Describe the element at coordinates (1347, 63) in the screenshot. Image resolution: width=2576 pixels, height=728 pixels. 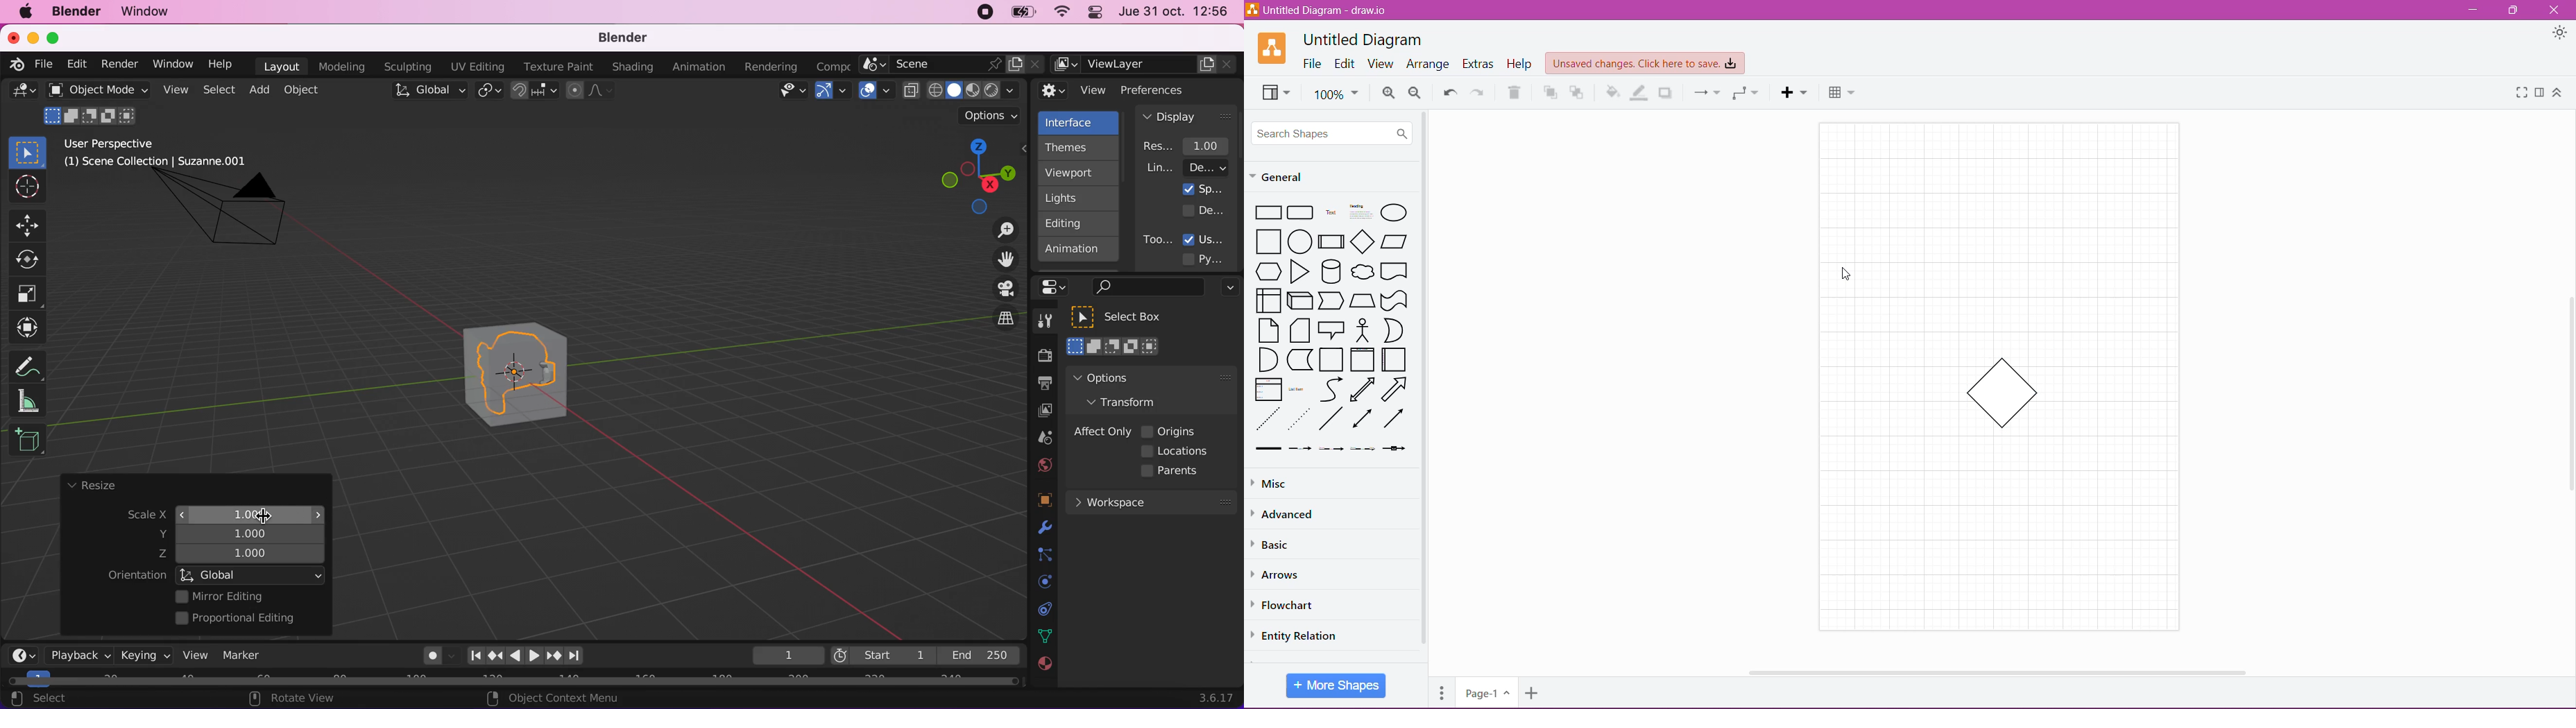
I see `Edit` at that location.